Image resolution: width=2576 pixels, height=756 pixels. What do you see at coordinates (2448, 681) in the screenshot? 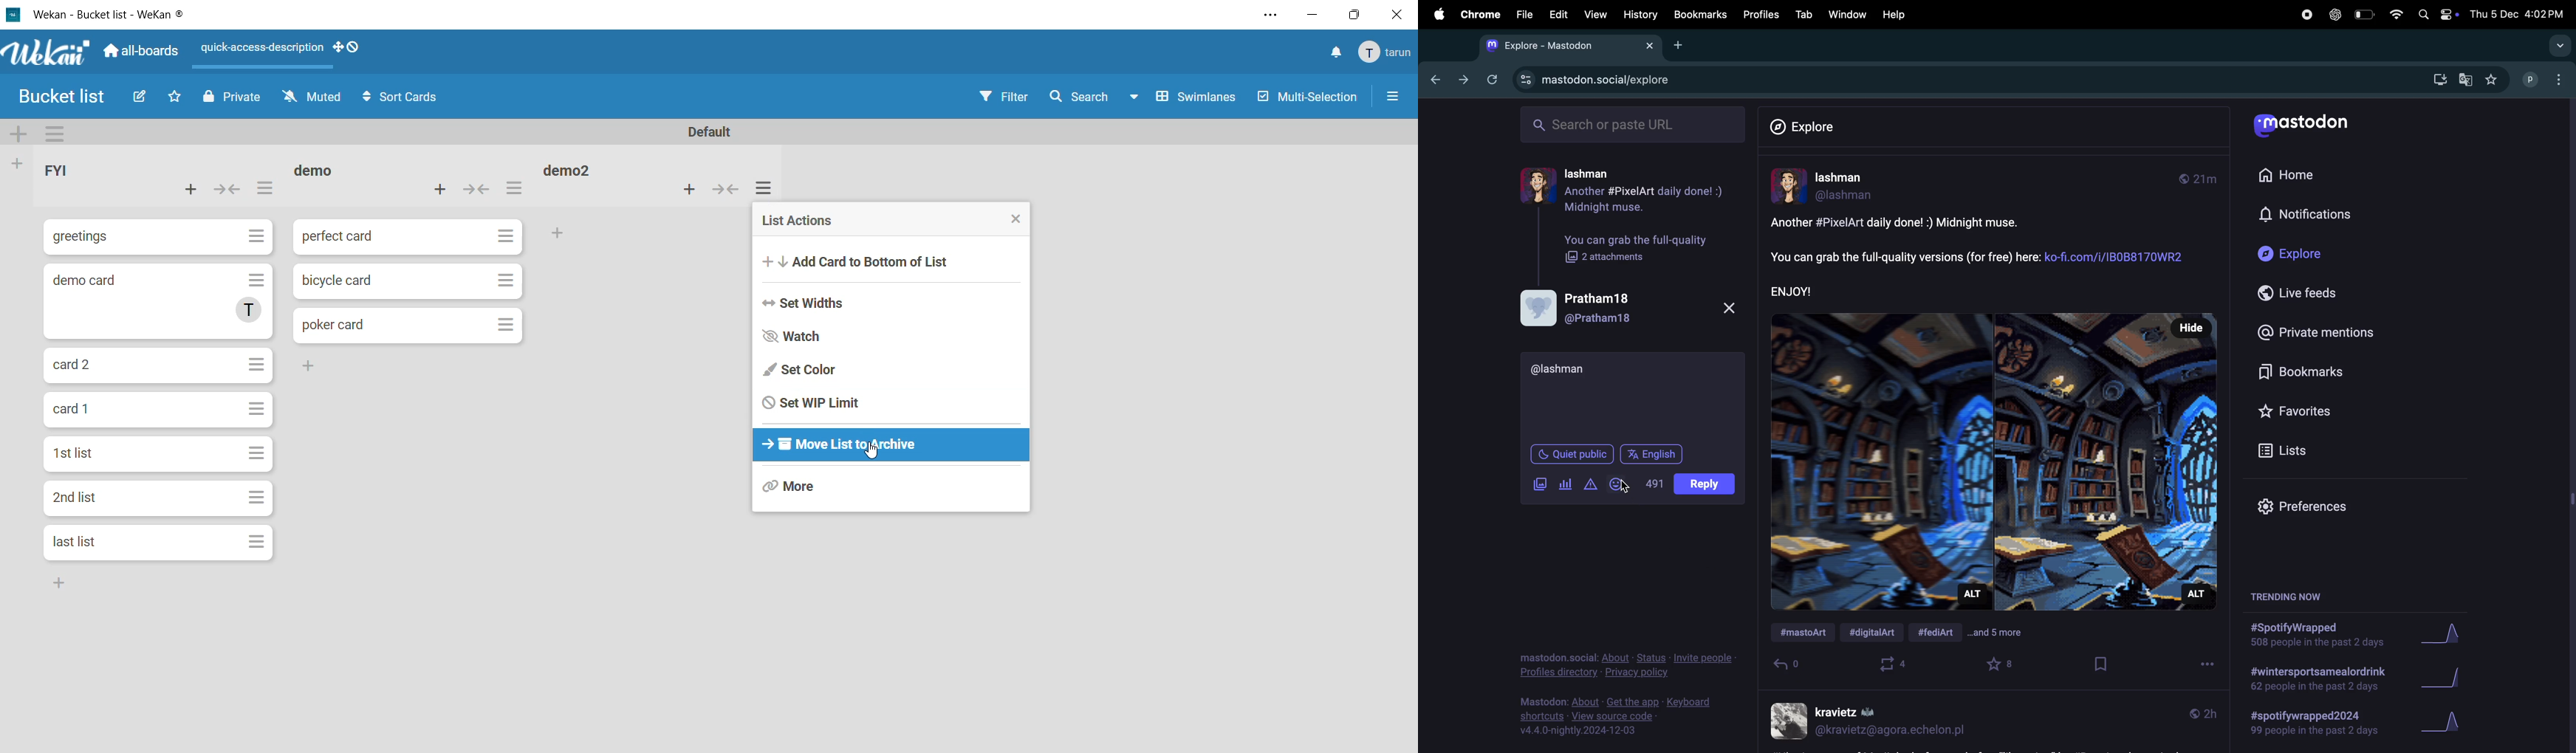
I see `Graph` at bounding box center [2448, 681].